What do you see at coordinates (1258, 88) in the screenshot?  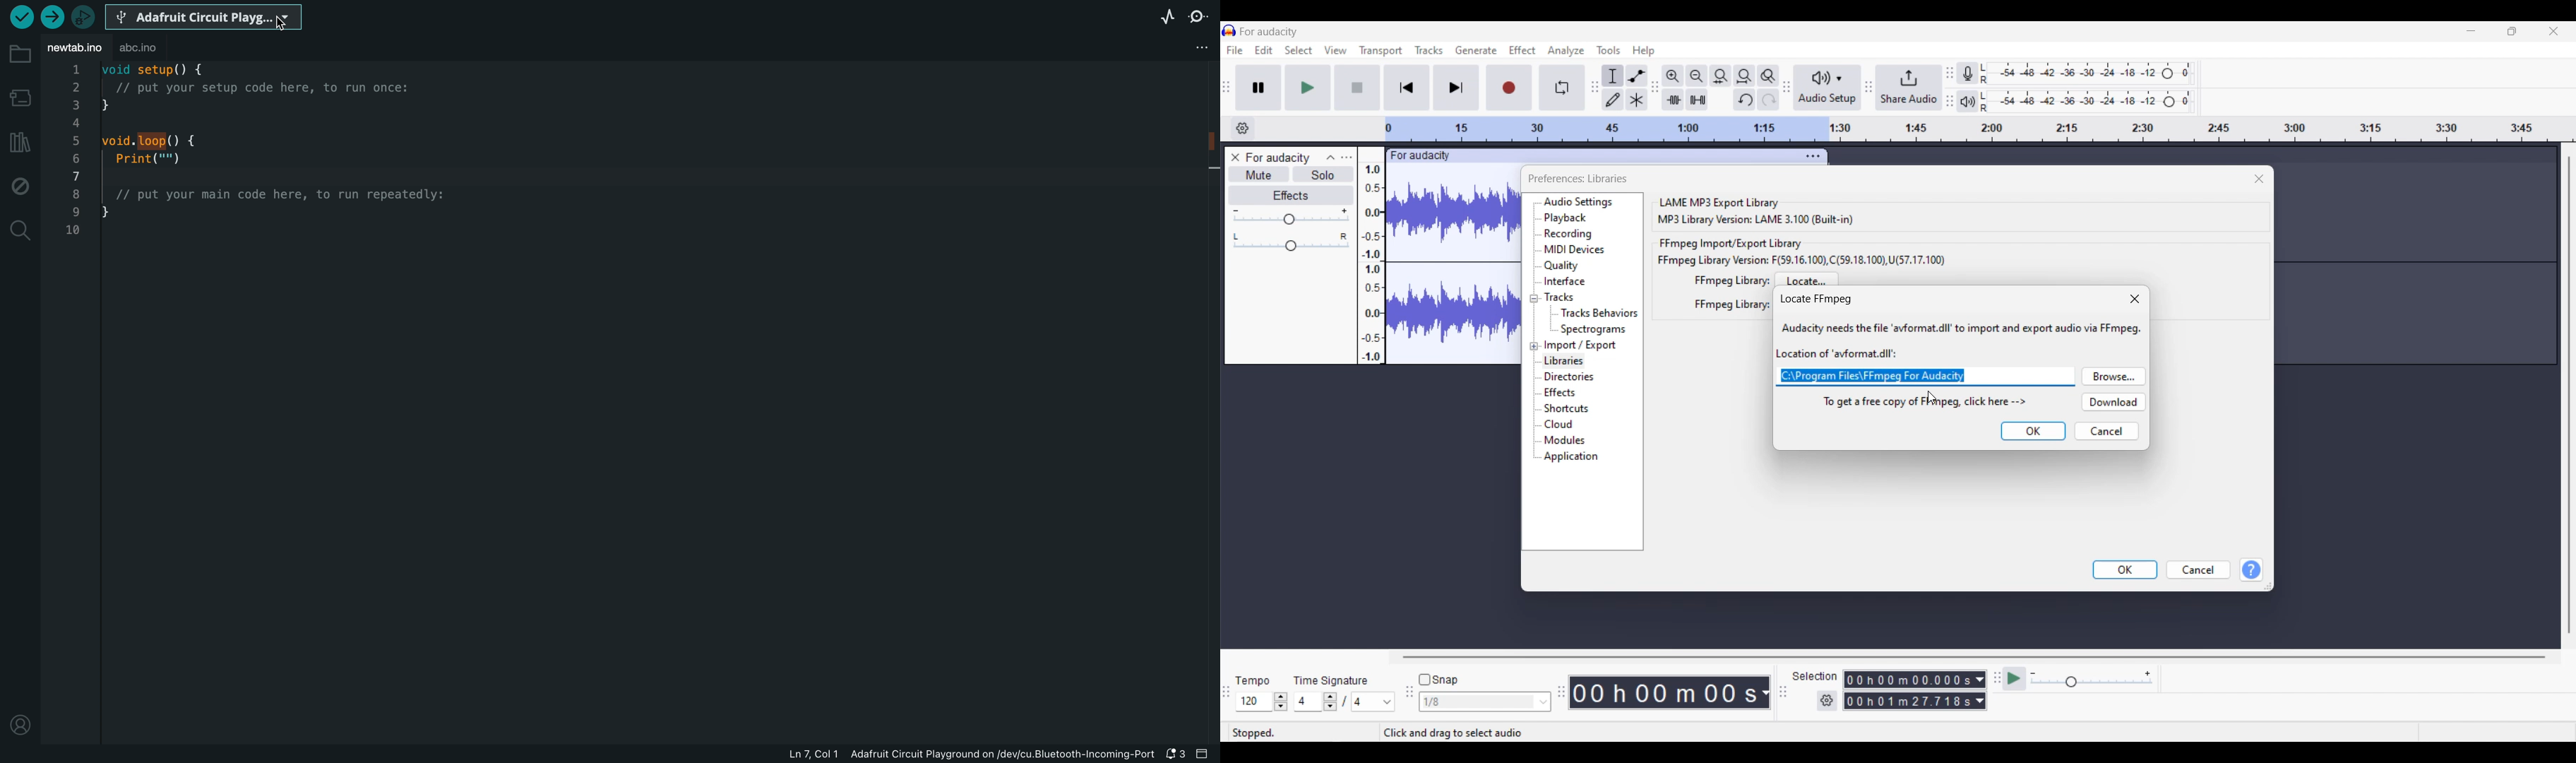 I see `Pause` at bounding box center [1258, 88].